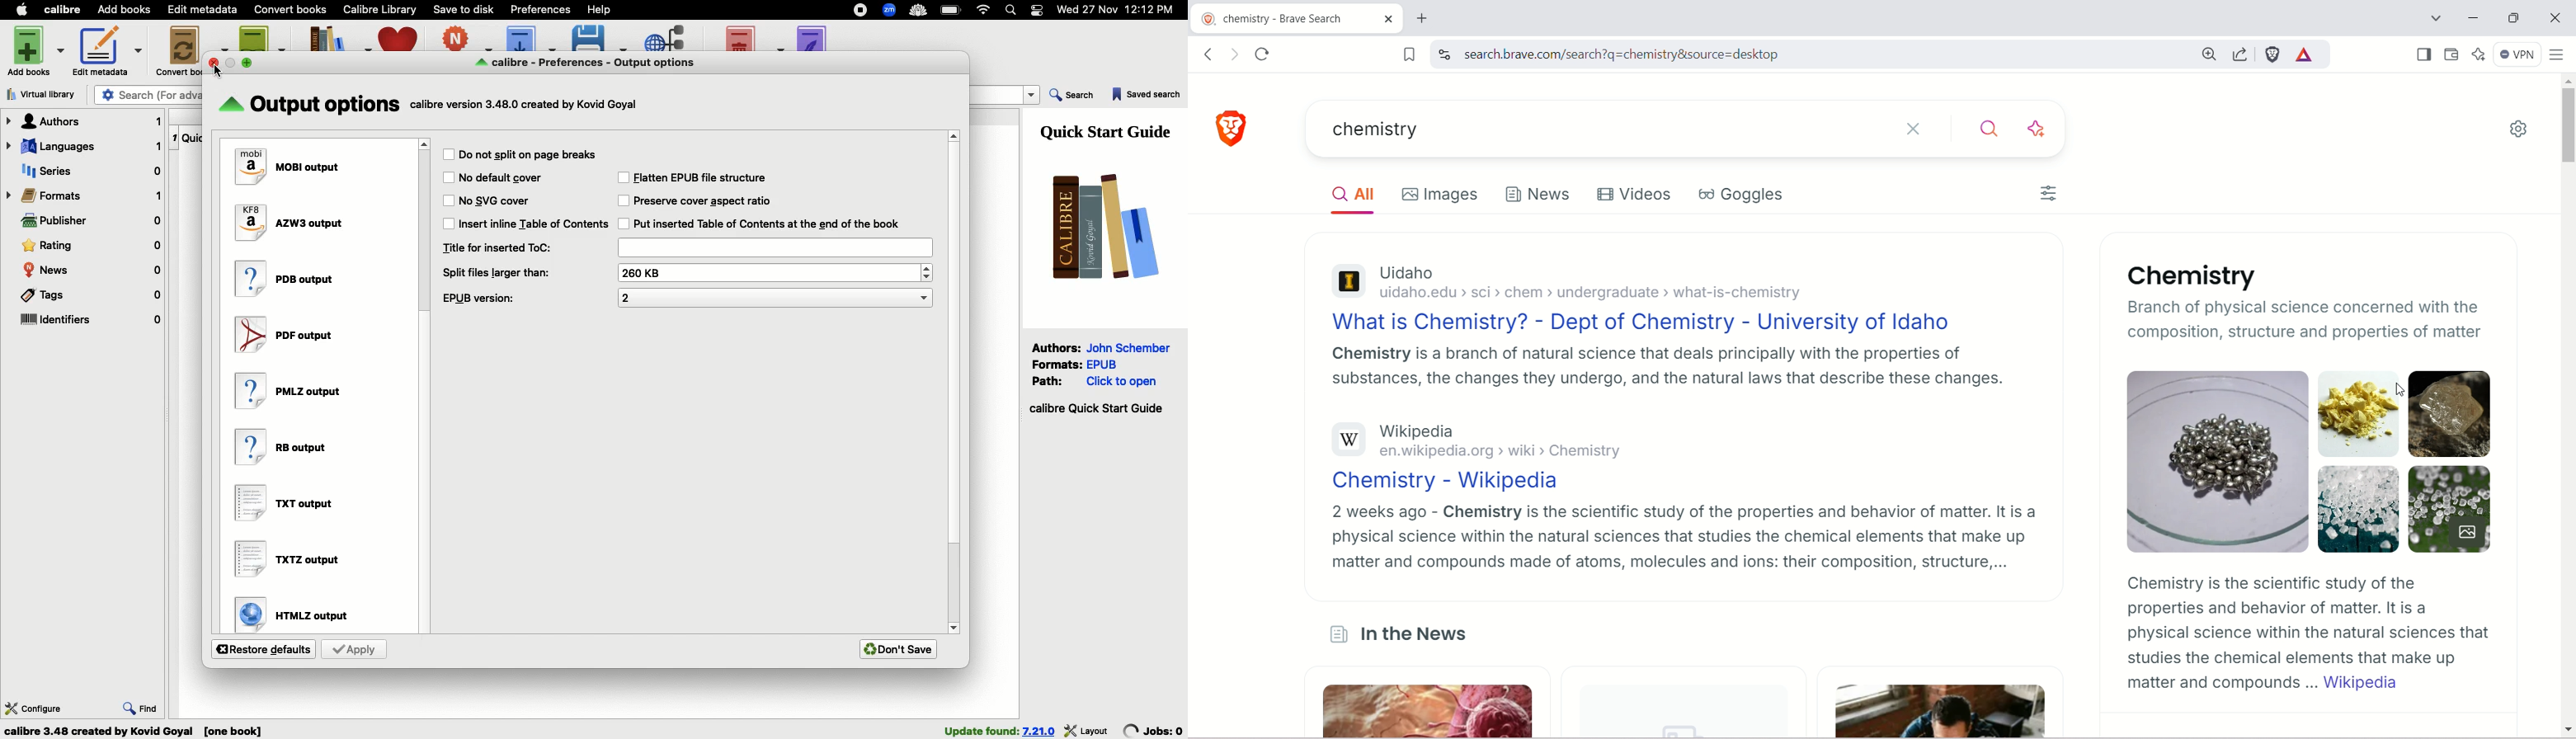 The height and width of the screenshot is (756, 2576). Describe the element at coordinates (774, 247) in the screenshot. I see `Title` at that location.